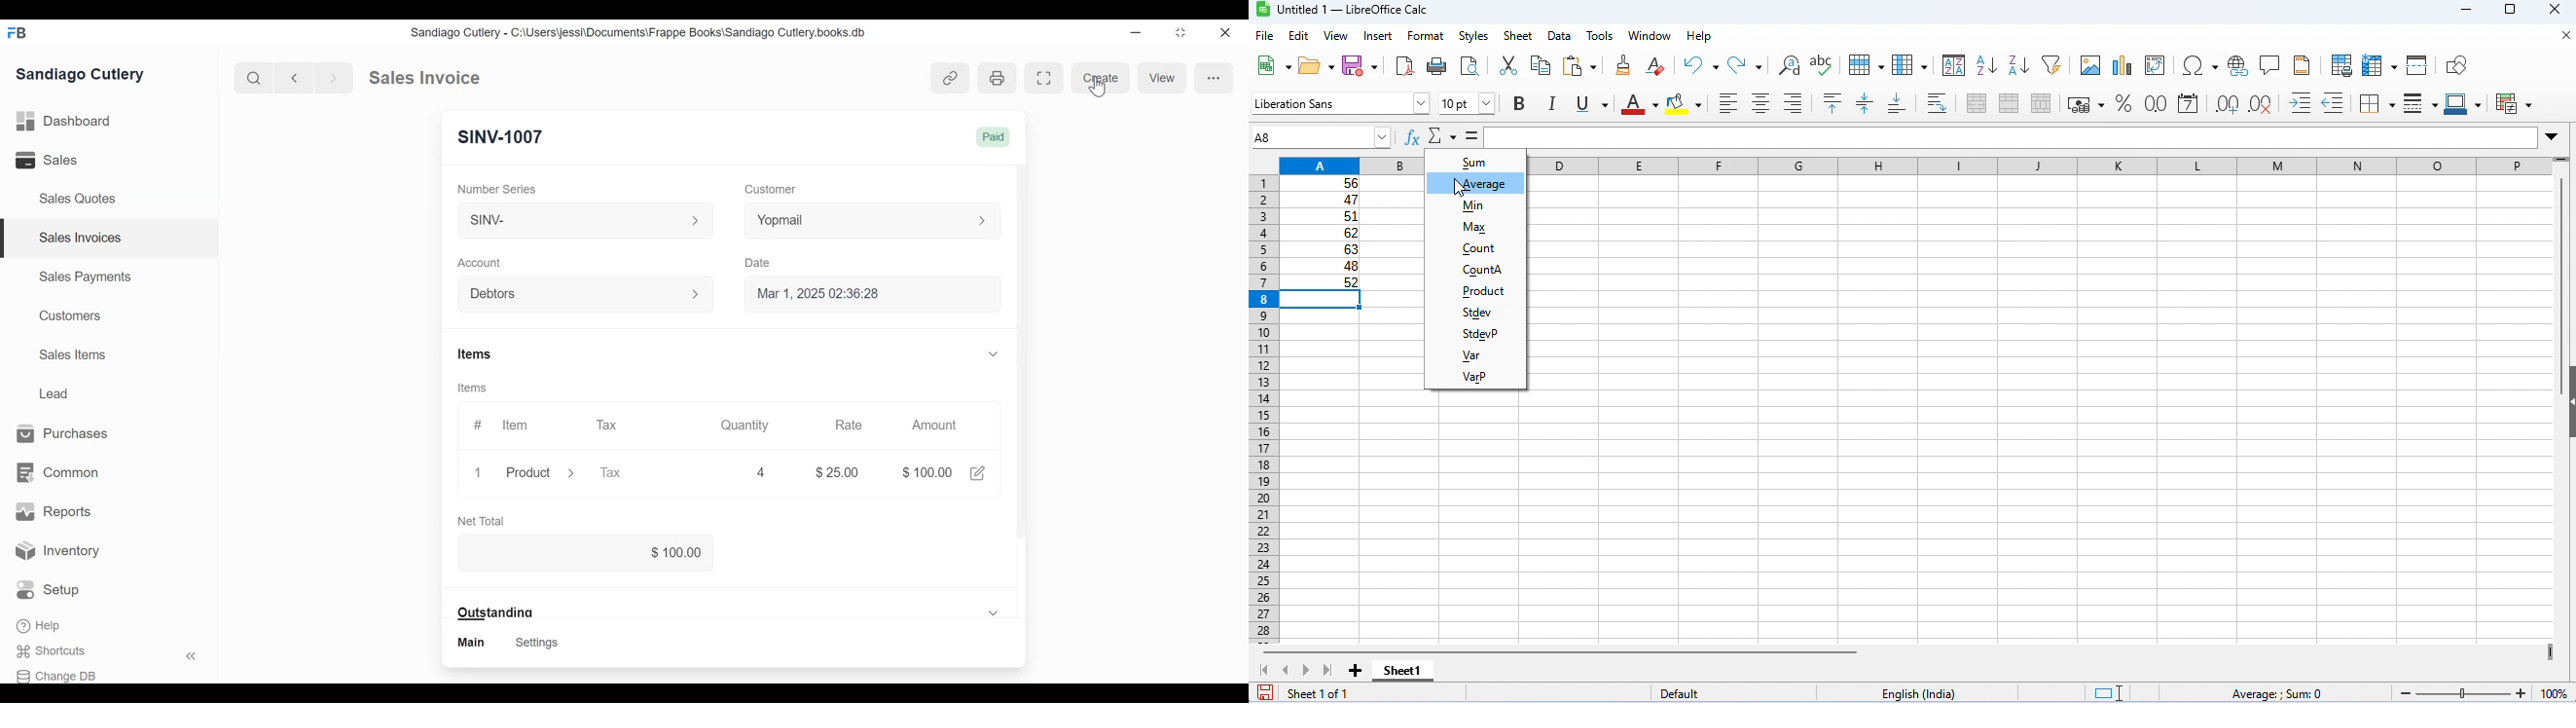  Describe the element at coordinates (1217, 78) in the screenshot. I see `More` at that location.